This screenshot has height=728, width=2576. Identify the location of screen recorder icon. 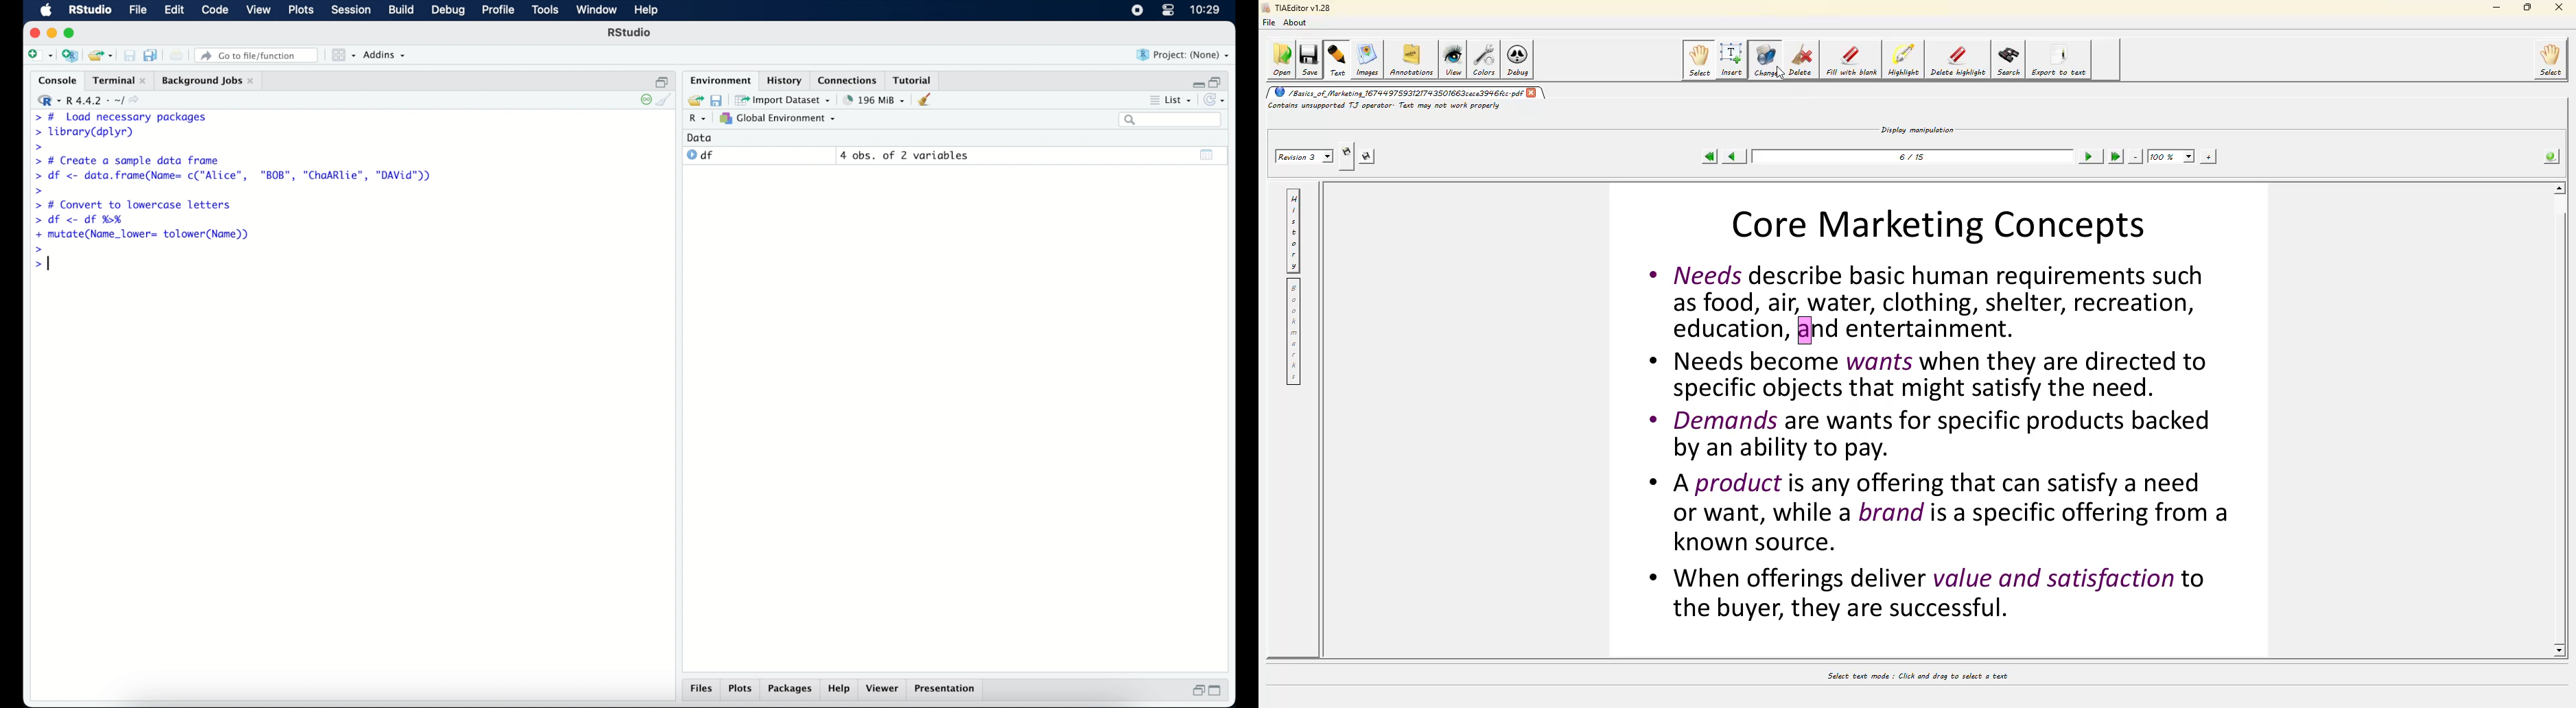
(1136, 10).